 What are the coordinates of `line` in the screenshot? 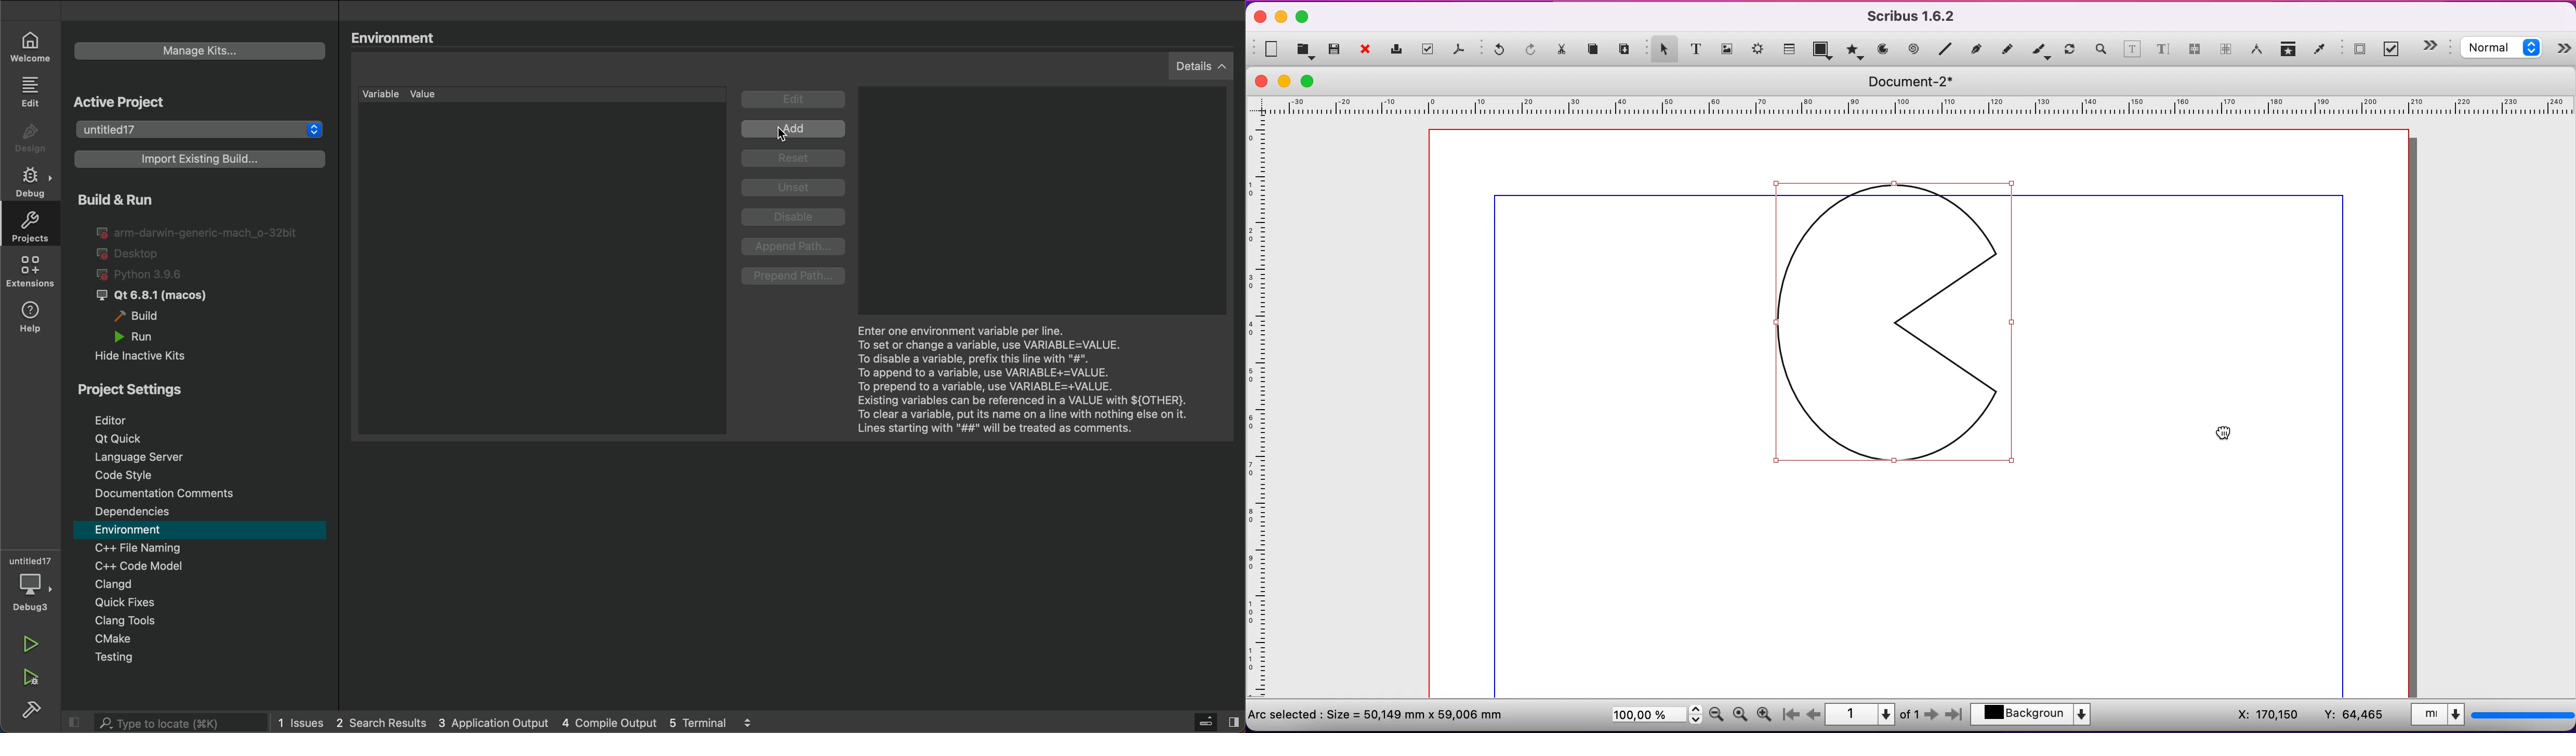 It's located at (1946, 49).